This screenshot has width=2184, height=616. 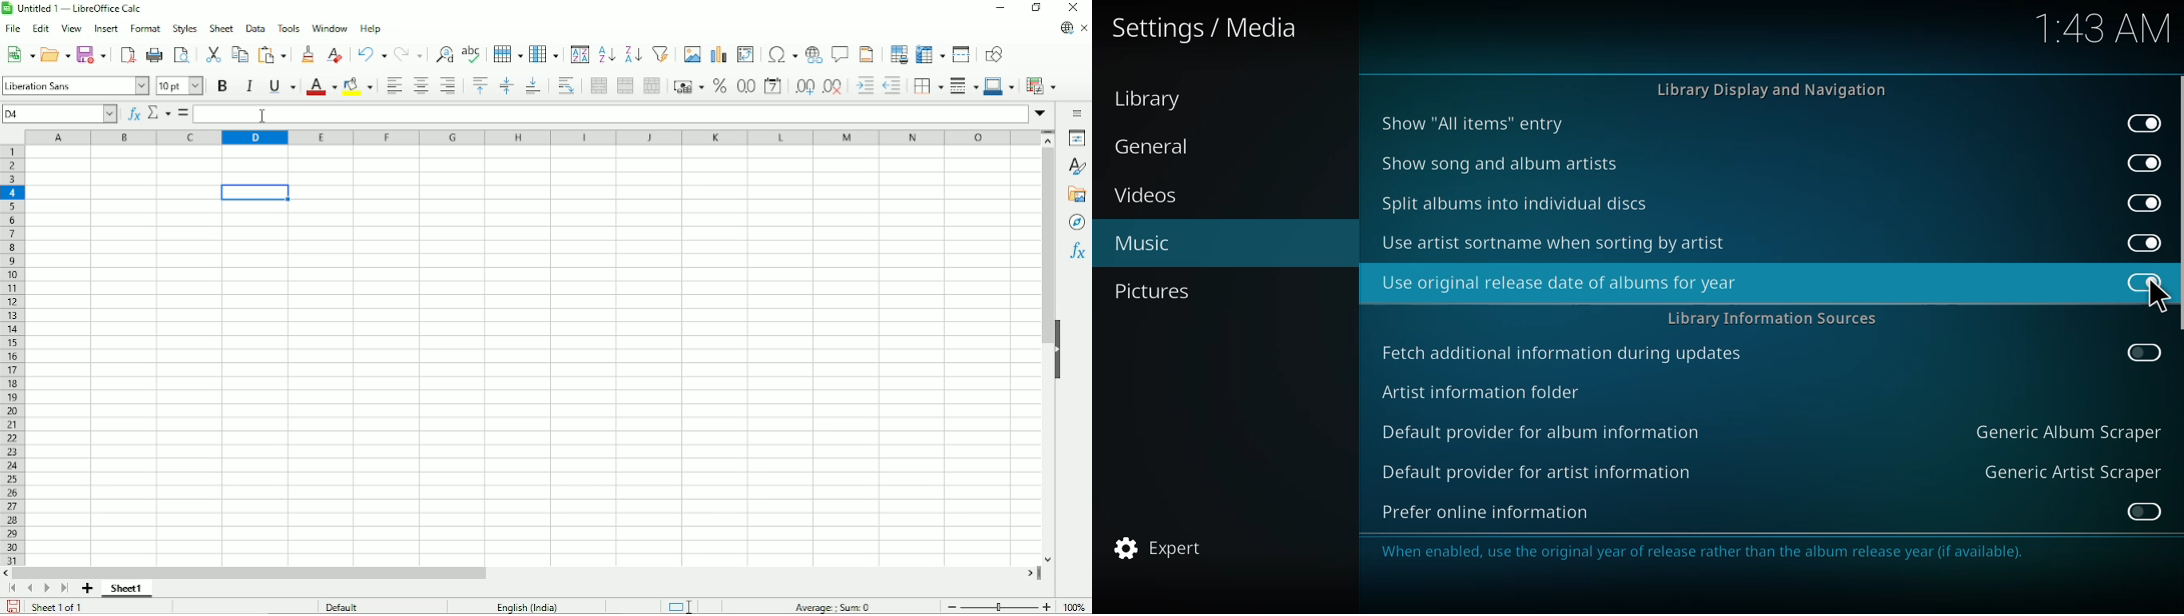 I want to click on prefer online info, so click(x=1486, y=512).